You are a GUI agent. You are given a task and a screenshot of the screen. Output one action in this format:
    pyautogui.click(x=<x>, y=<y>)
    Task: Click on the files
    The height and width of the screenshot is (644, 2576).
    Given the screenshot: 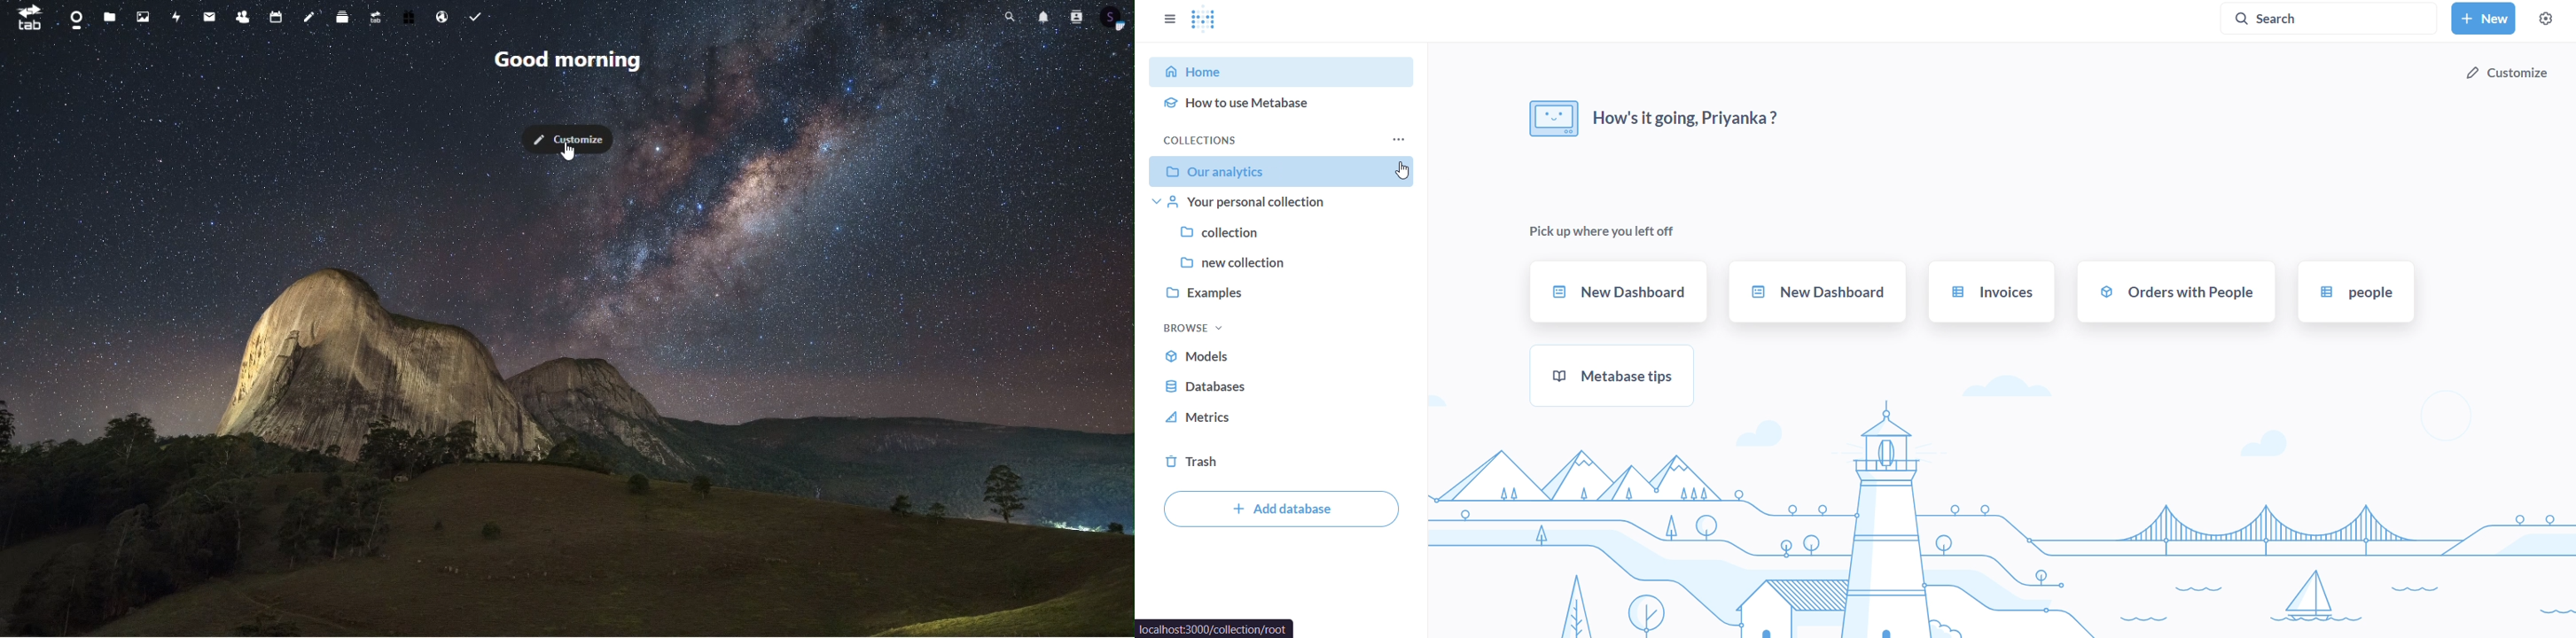 What is the action you would take?
    pyautogui.click(x=113, y=19)
    